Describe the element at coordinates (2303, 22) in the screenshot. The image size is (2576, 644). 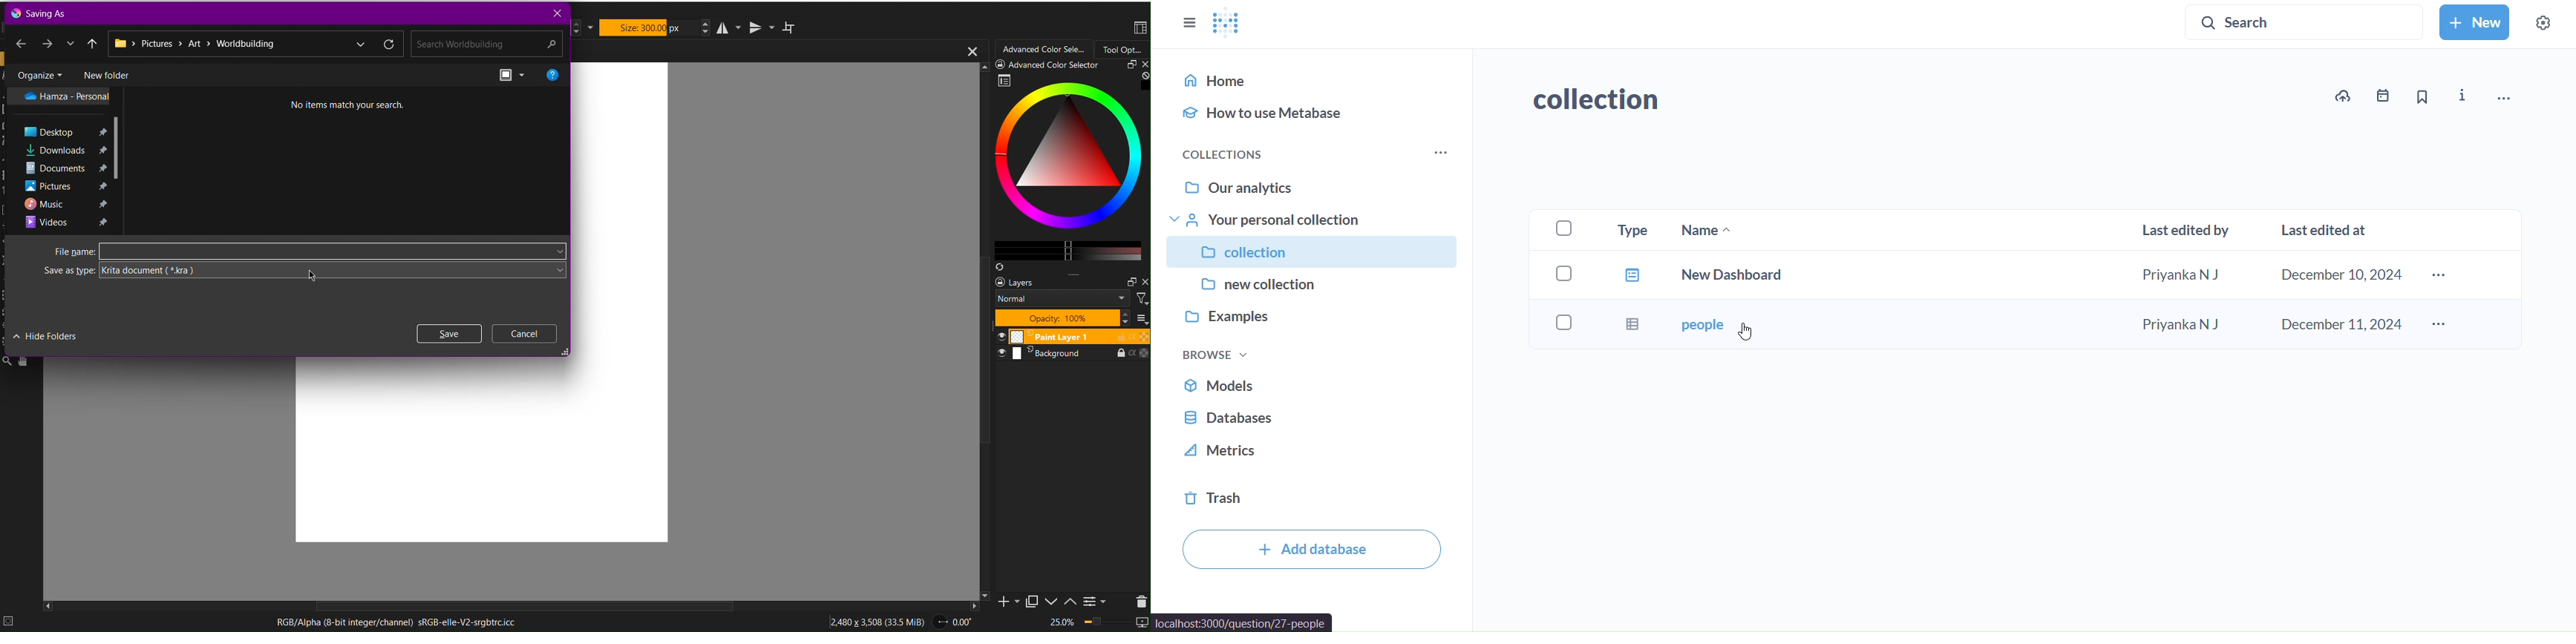
I see `search` at that location.